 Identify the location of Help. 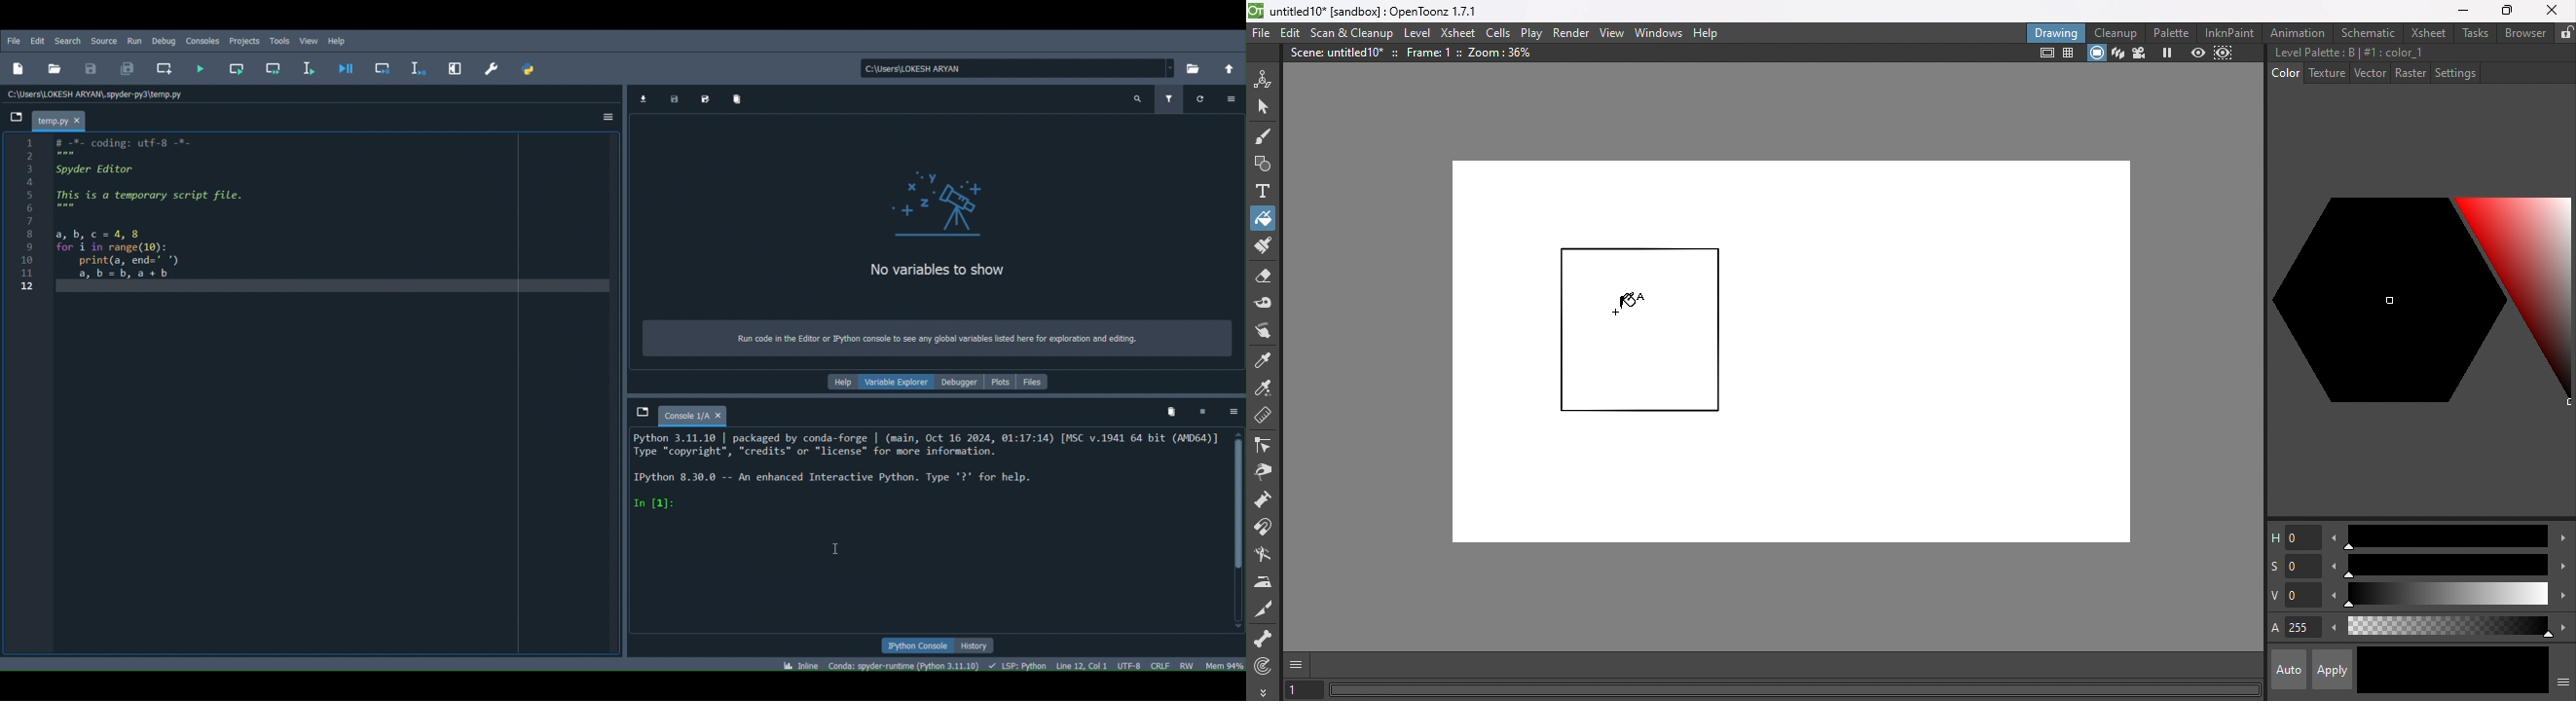
(839, 381).